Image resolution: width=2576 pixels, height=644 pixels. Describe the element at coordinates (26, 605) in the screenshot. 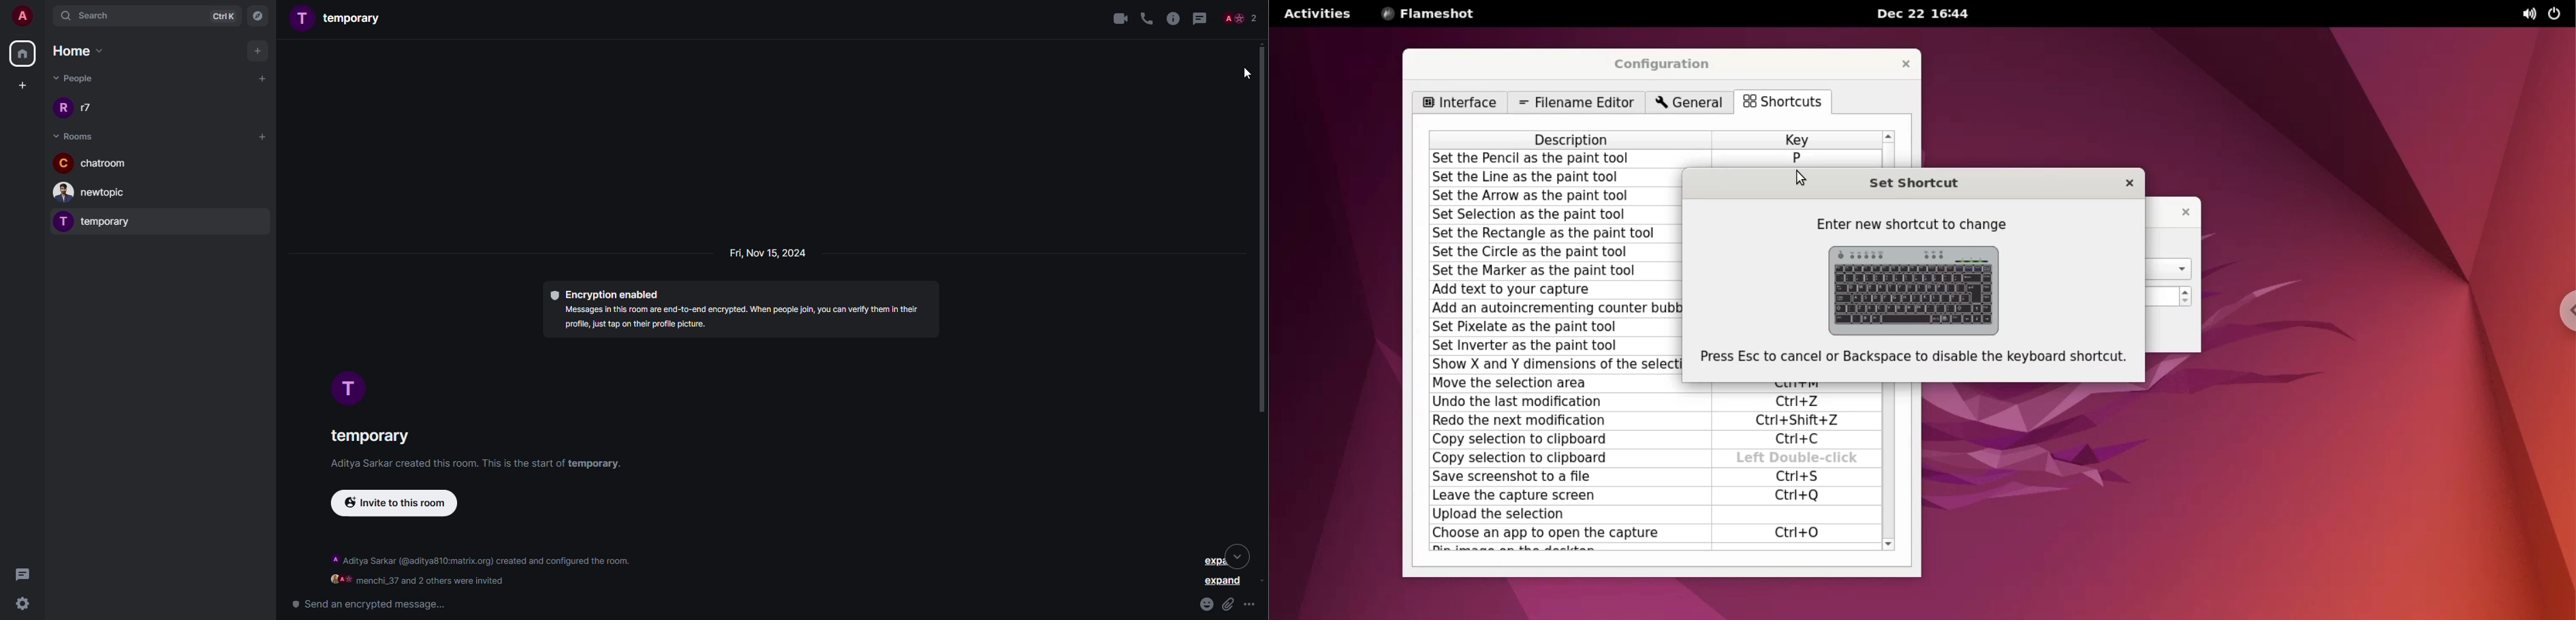

I see `settings` at that location.